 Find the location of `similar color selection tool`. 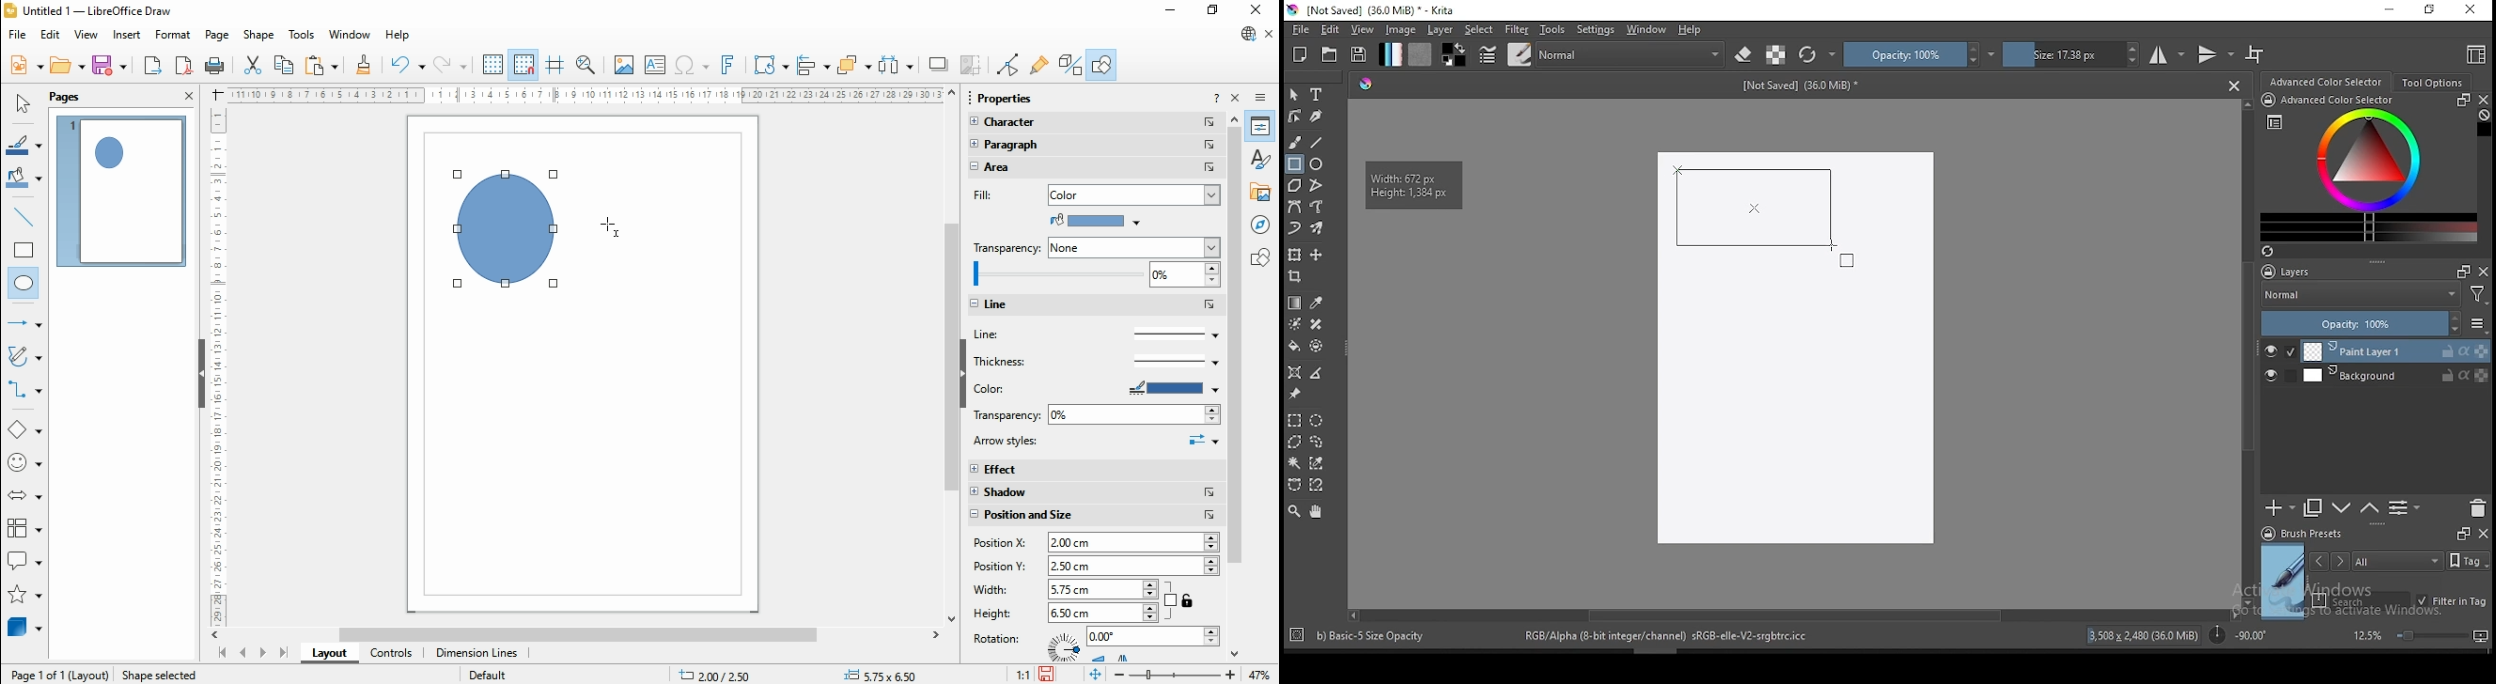

similar color selection tool is located at coordinates (1319, 463).